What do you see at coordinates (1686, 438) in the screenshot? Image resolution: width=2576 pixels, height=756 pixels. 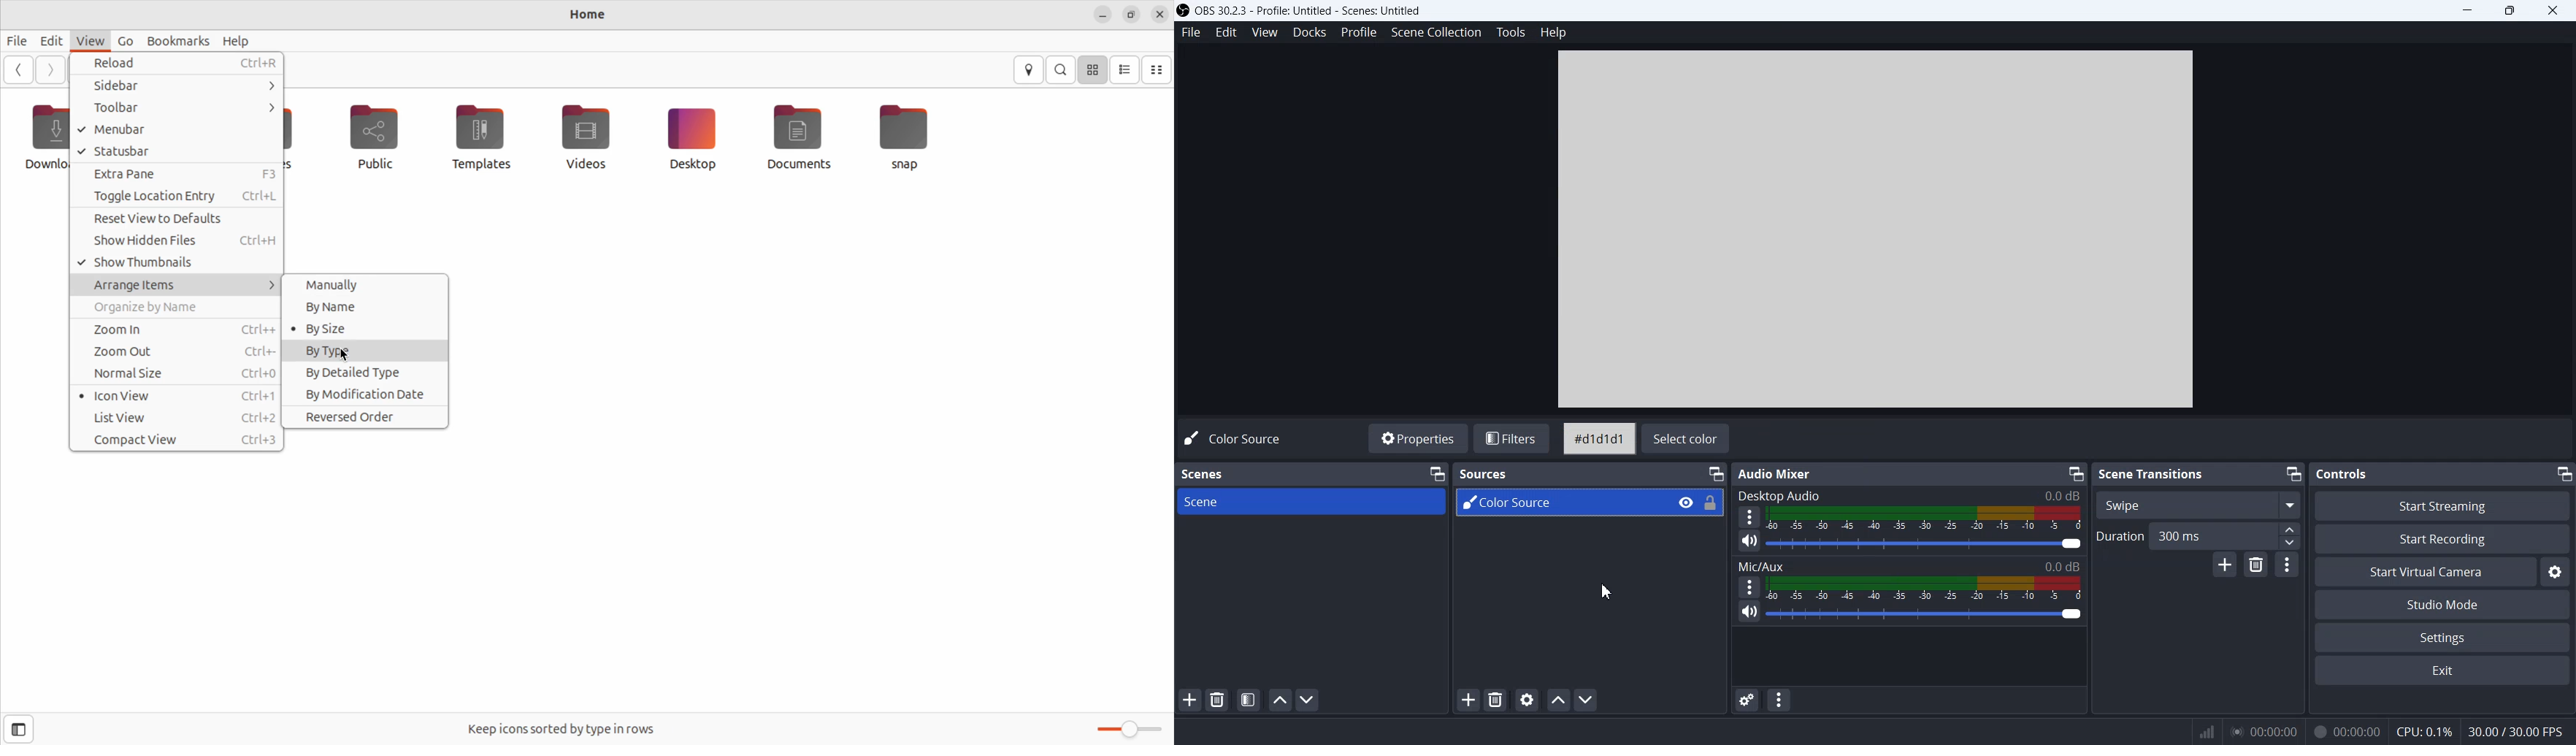 I see `Select color` at bounding box center [1686, 438].